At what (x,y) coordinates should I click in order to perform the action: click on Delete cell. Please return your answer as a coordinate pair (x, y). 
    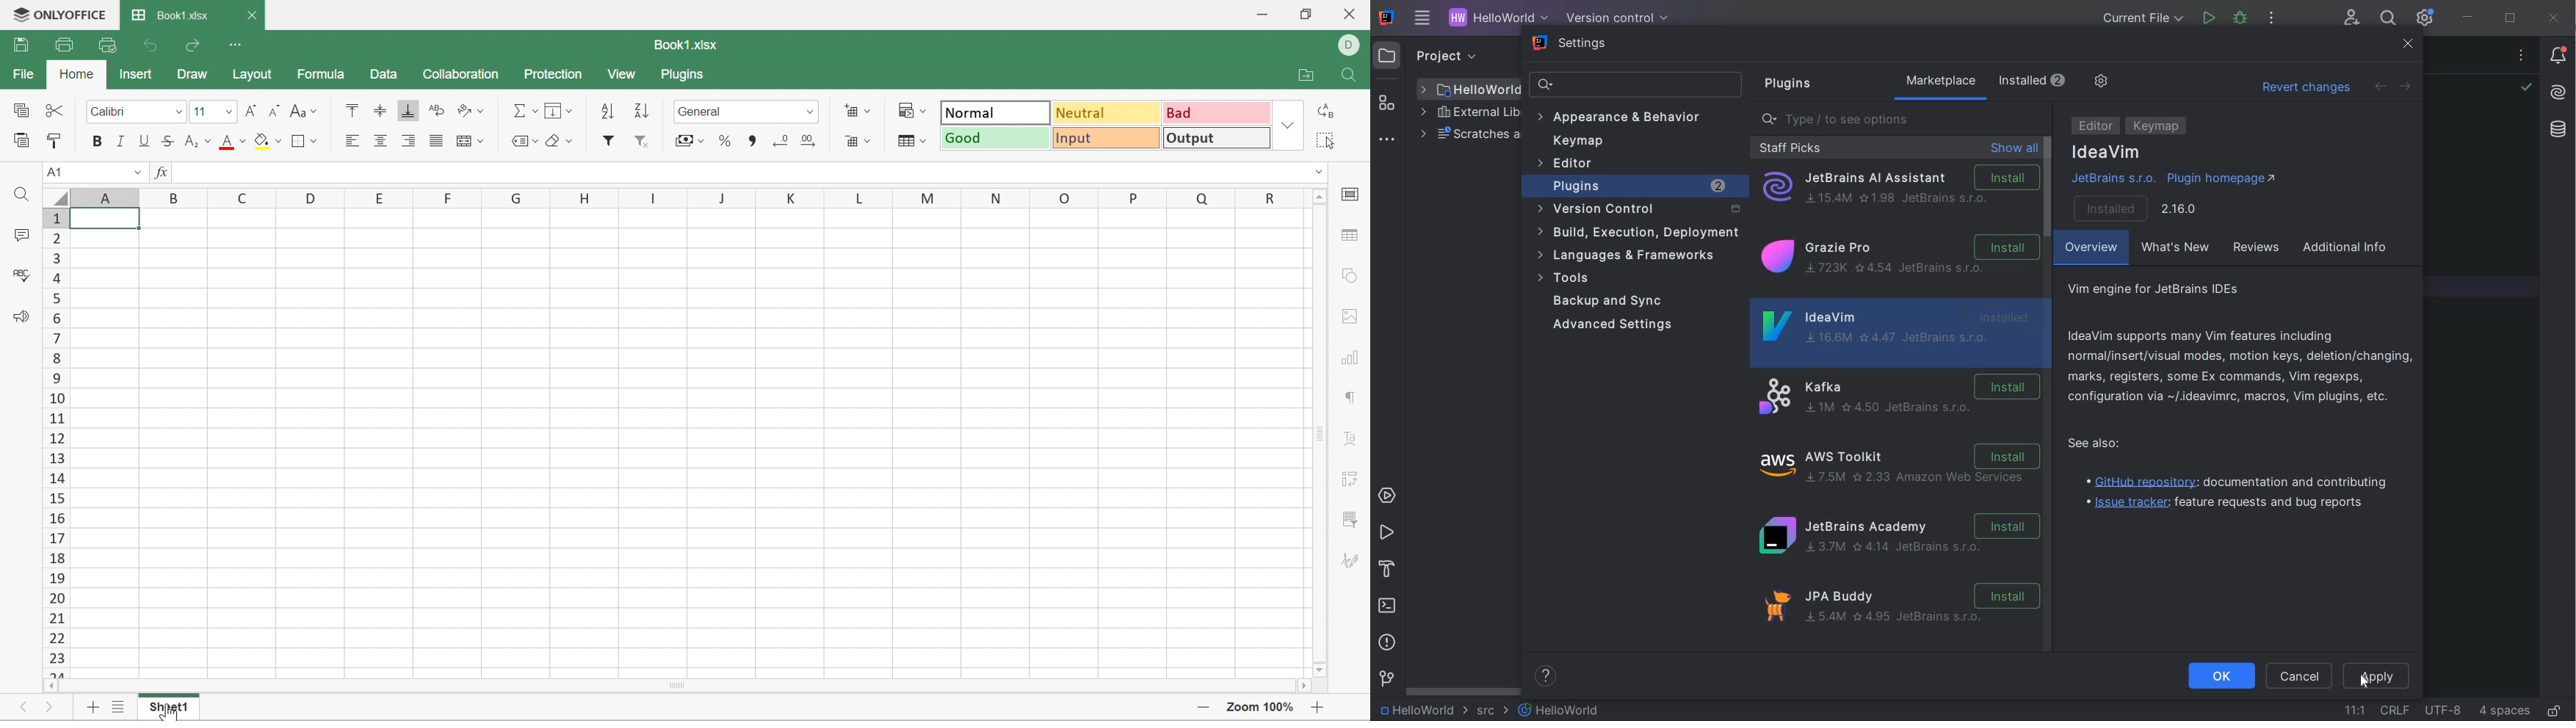
    Looking at the image, I should click on (860, 142).